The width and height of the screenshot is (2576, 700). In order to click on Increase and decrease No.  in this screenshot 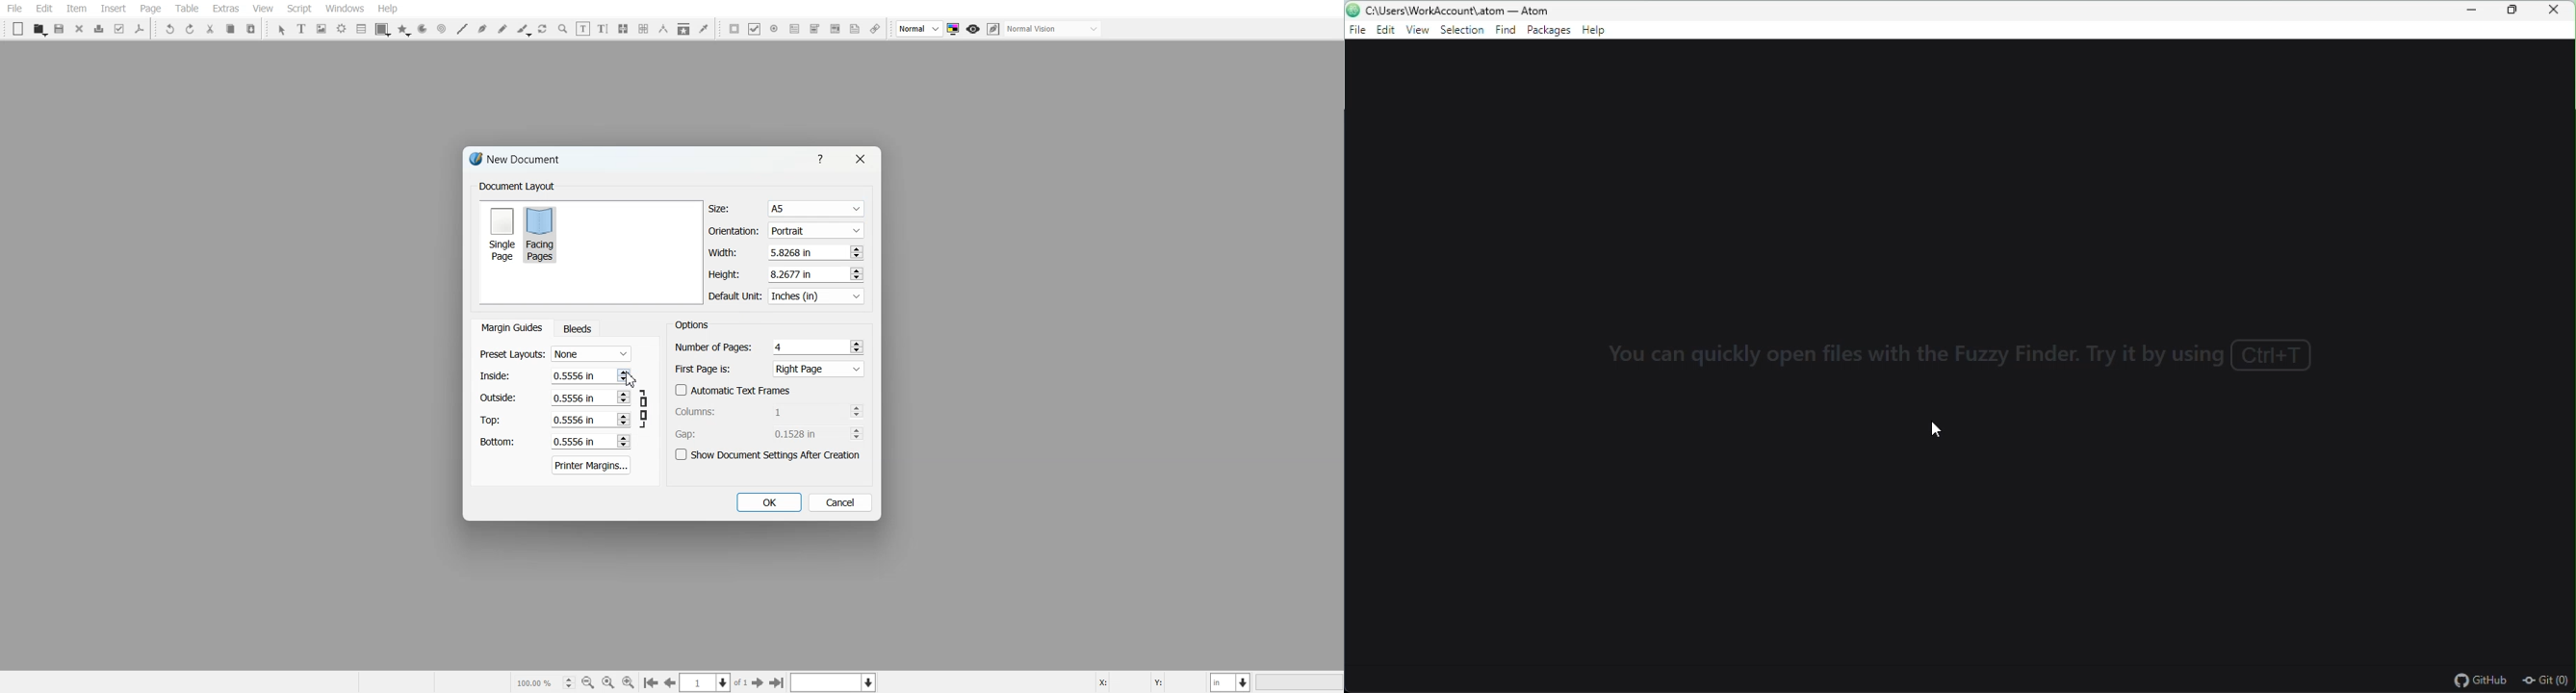, I will do `click(856, 411)`.